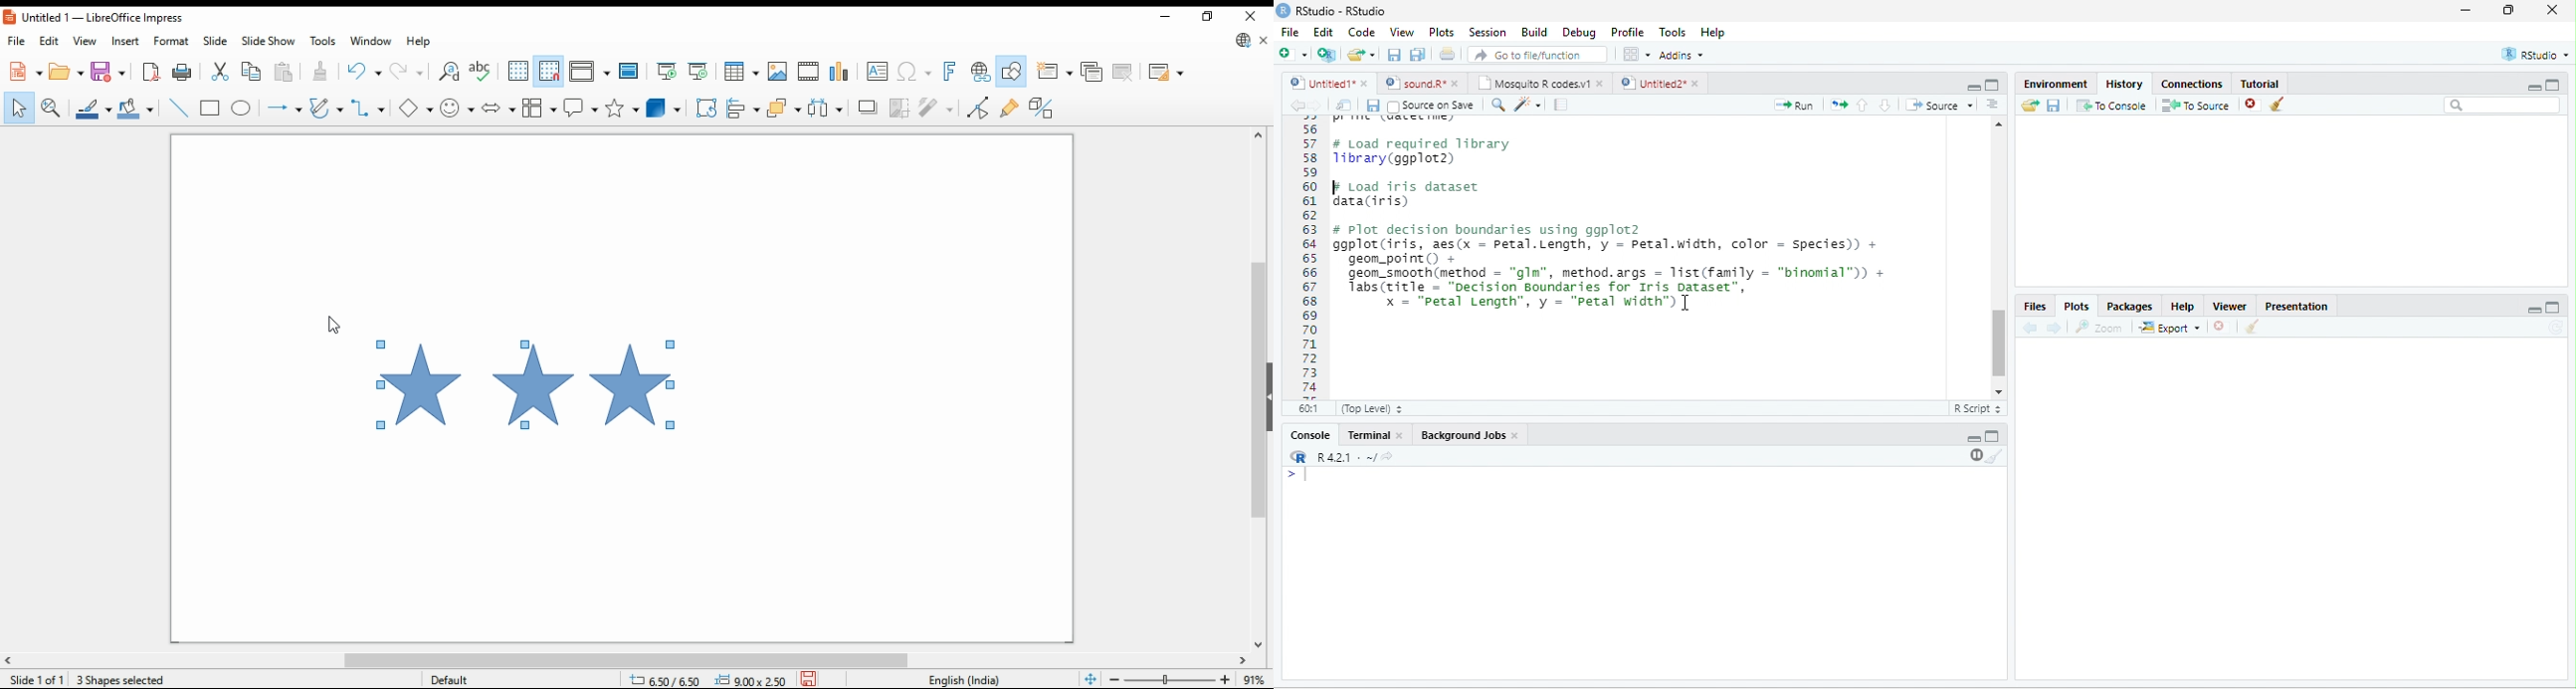  I want to click on Maximize, so click(2552, 307).